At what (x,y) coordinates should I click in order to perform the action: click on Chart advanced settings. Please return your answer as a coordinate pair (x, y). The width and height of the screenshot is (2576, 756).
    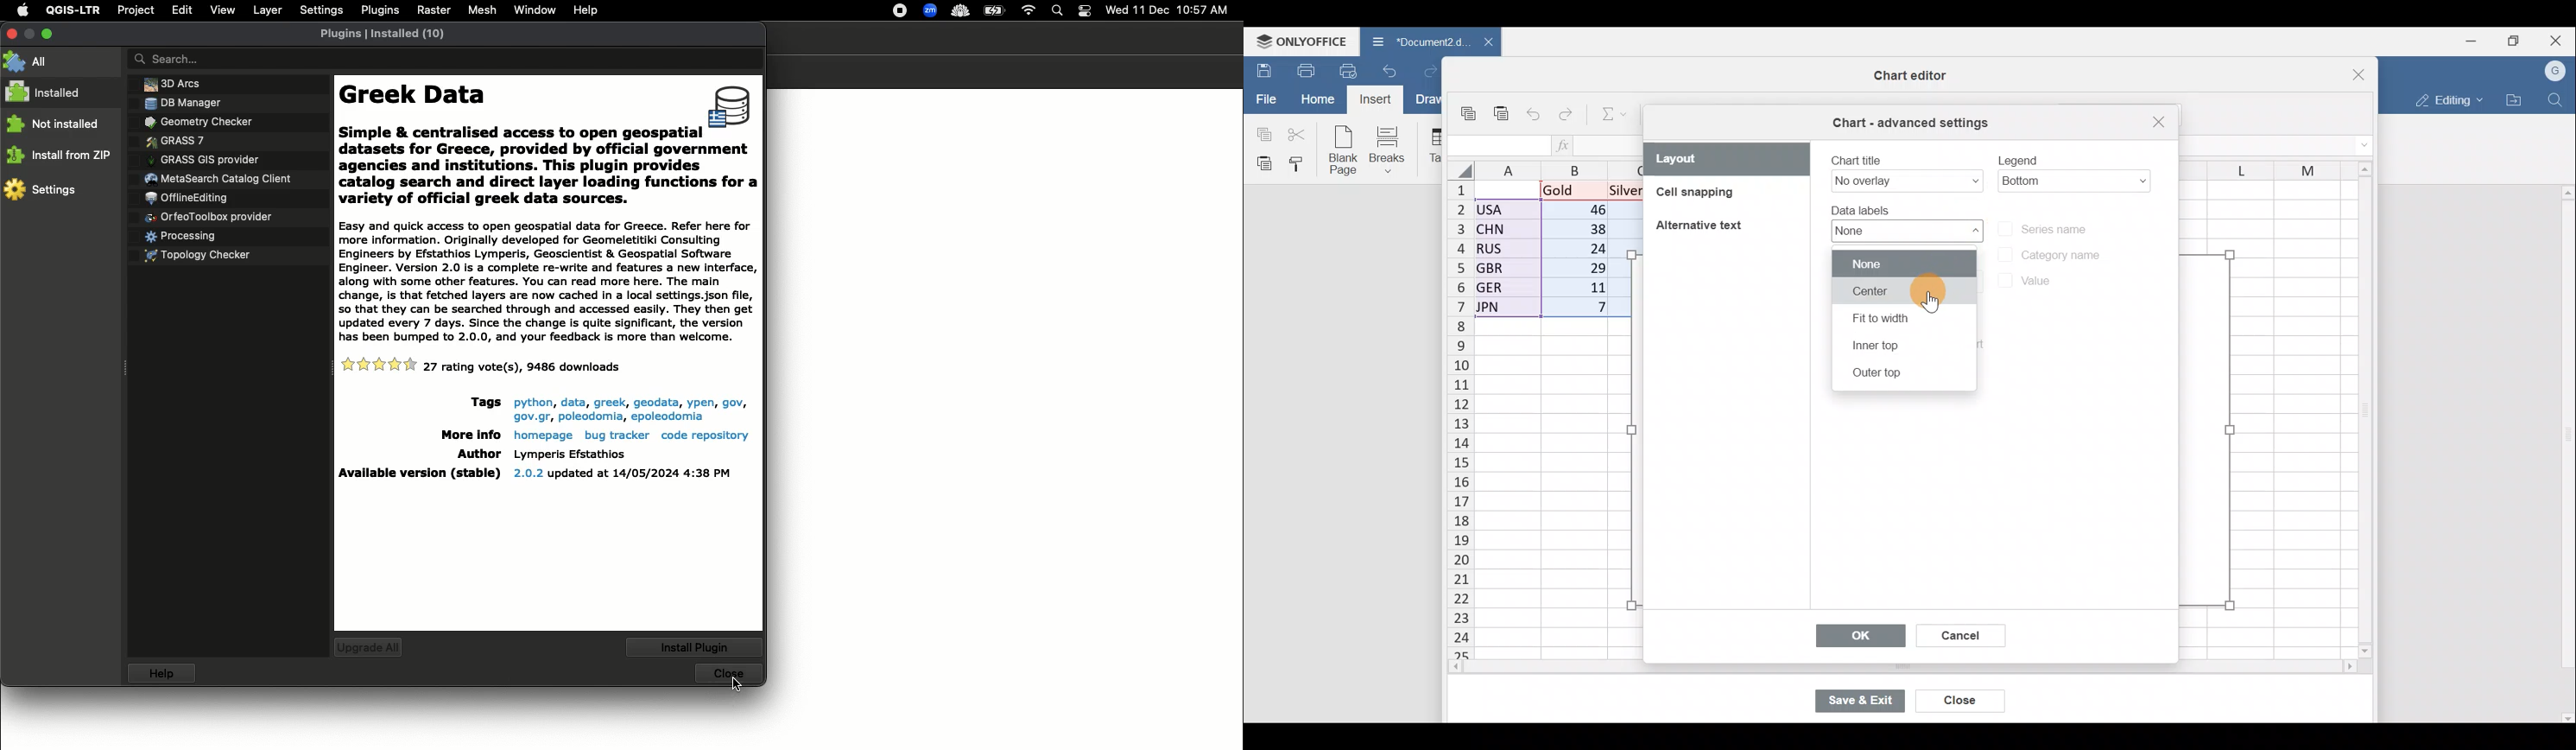
    Looking at the image, I should click on (1913, 123).